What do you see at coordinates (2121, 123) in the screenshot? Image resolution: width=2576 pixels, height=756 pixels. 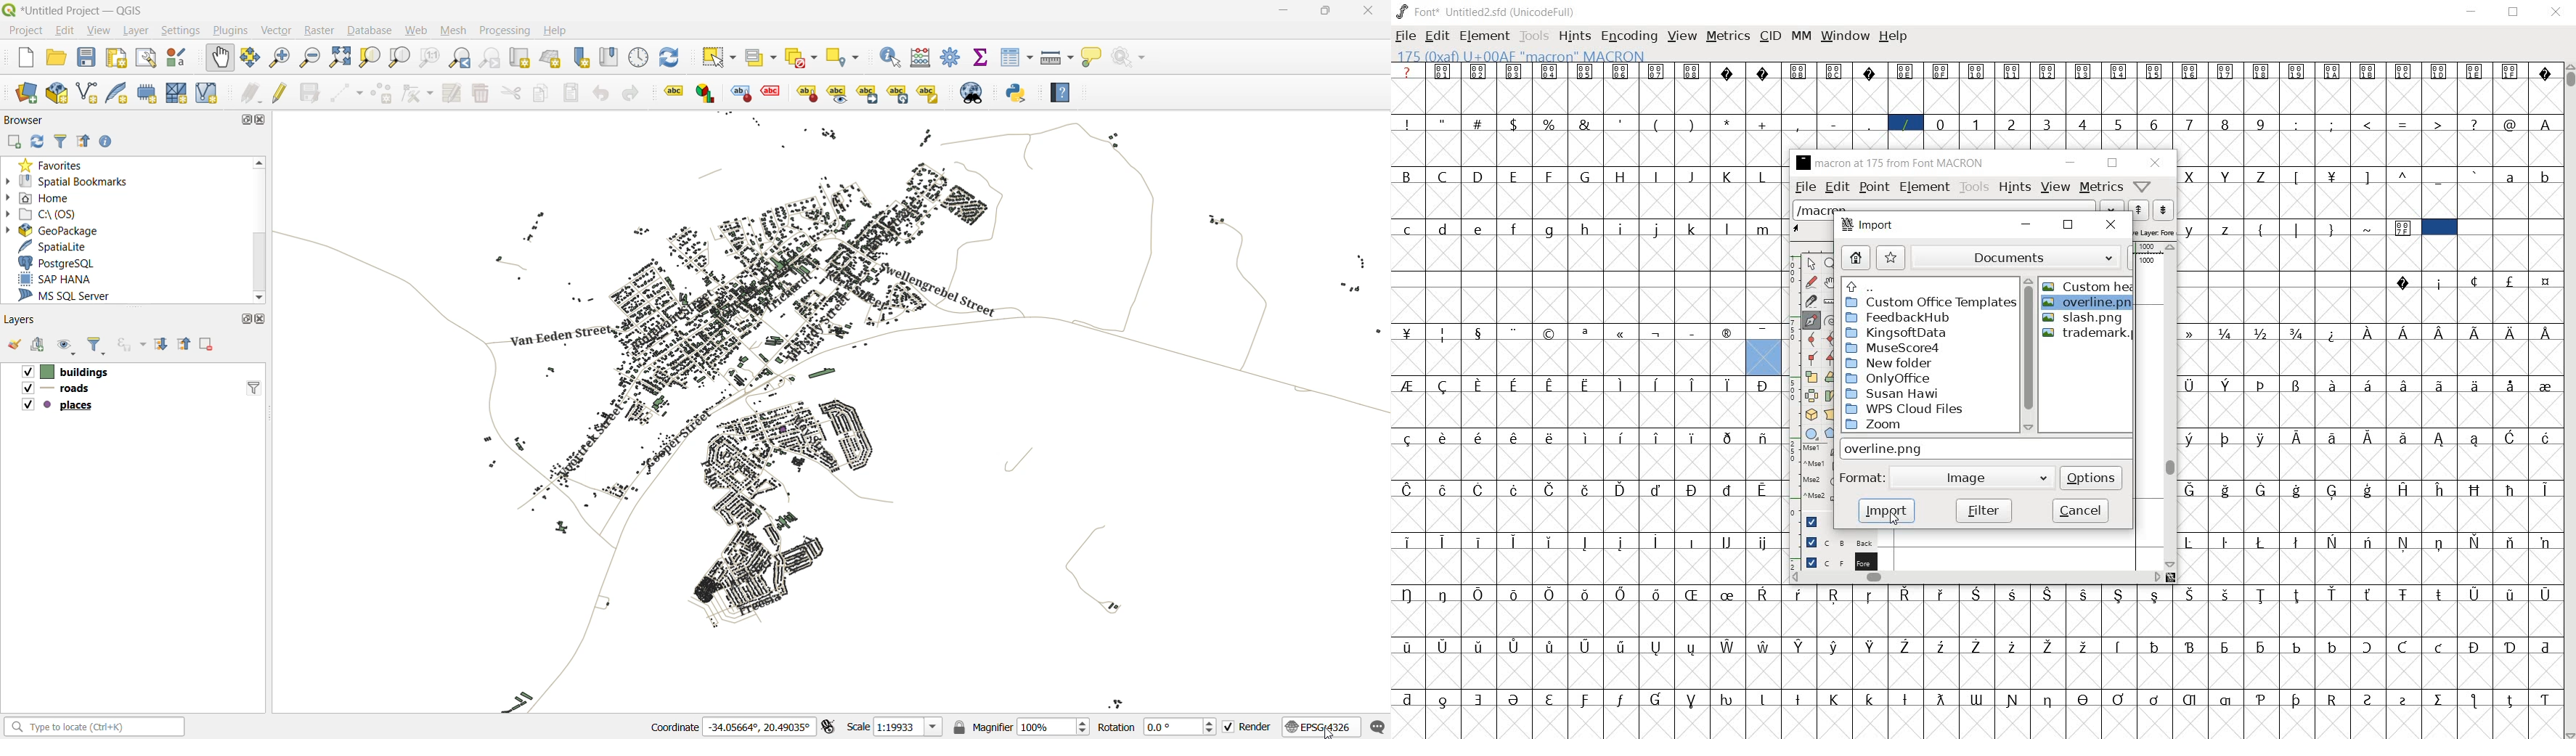 I see `5` at bounding box center [2121, 123].